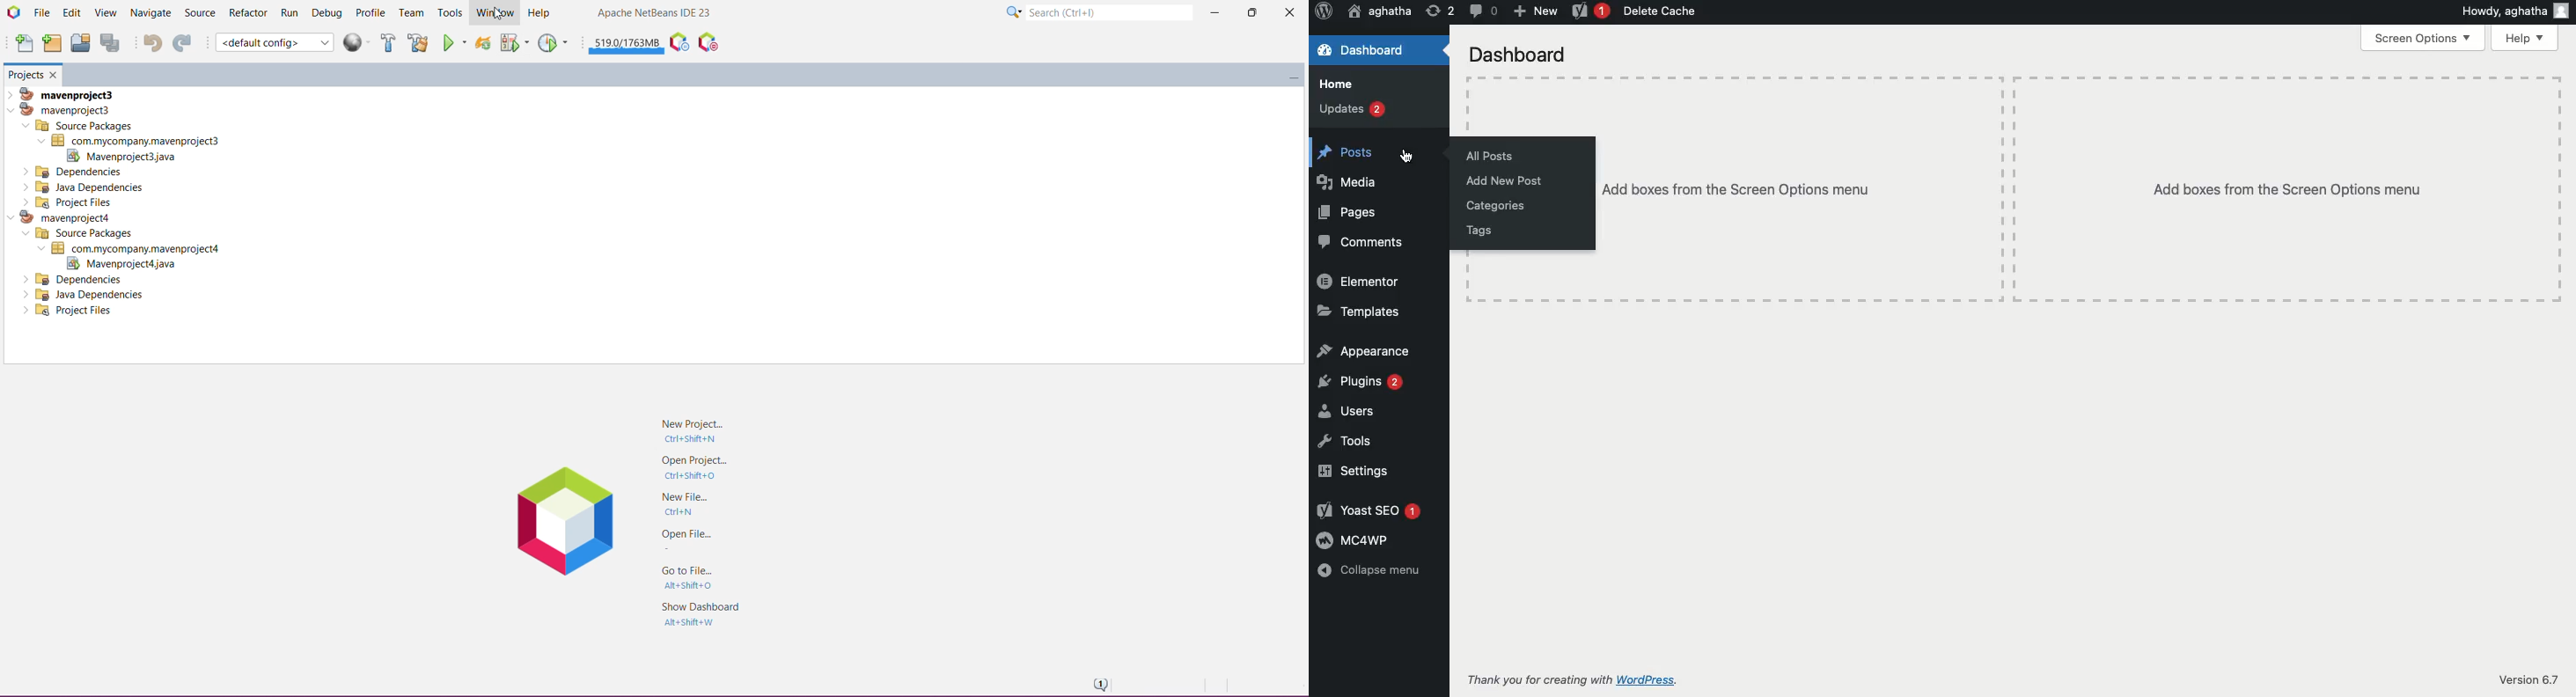 This screenshot has height=700, width=2576. What do you see at coordinates (104, 14) in the screenshot?
I see `View` at bounding box center [104, 14].